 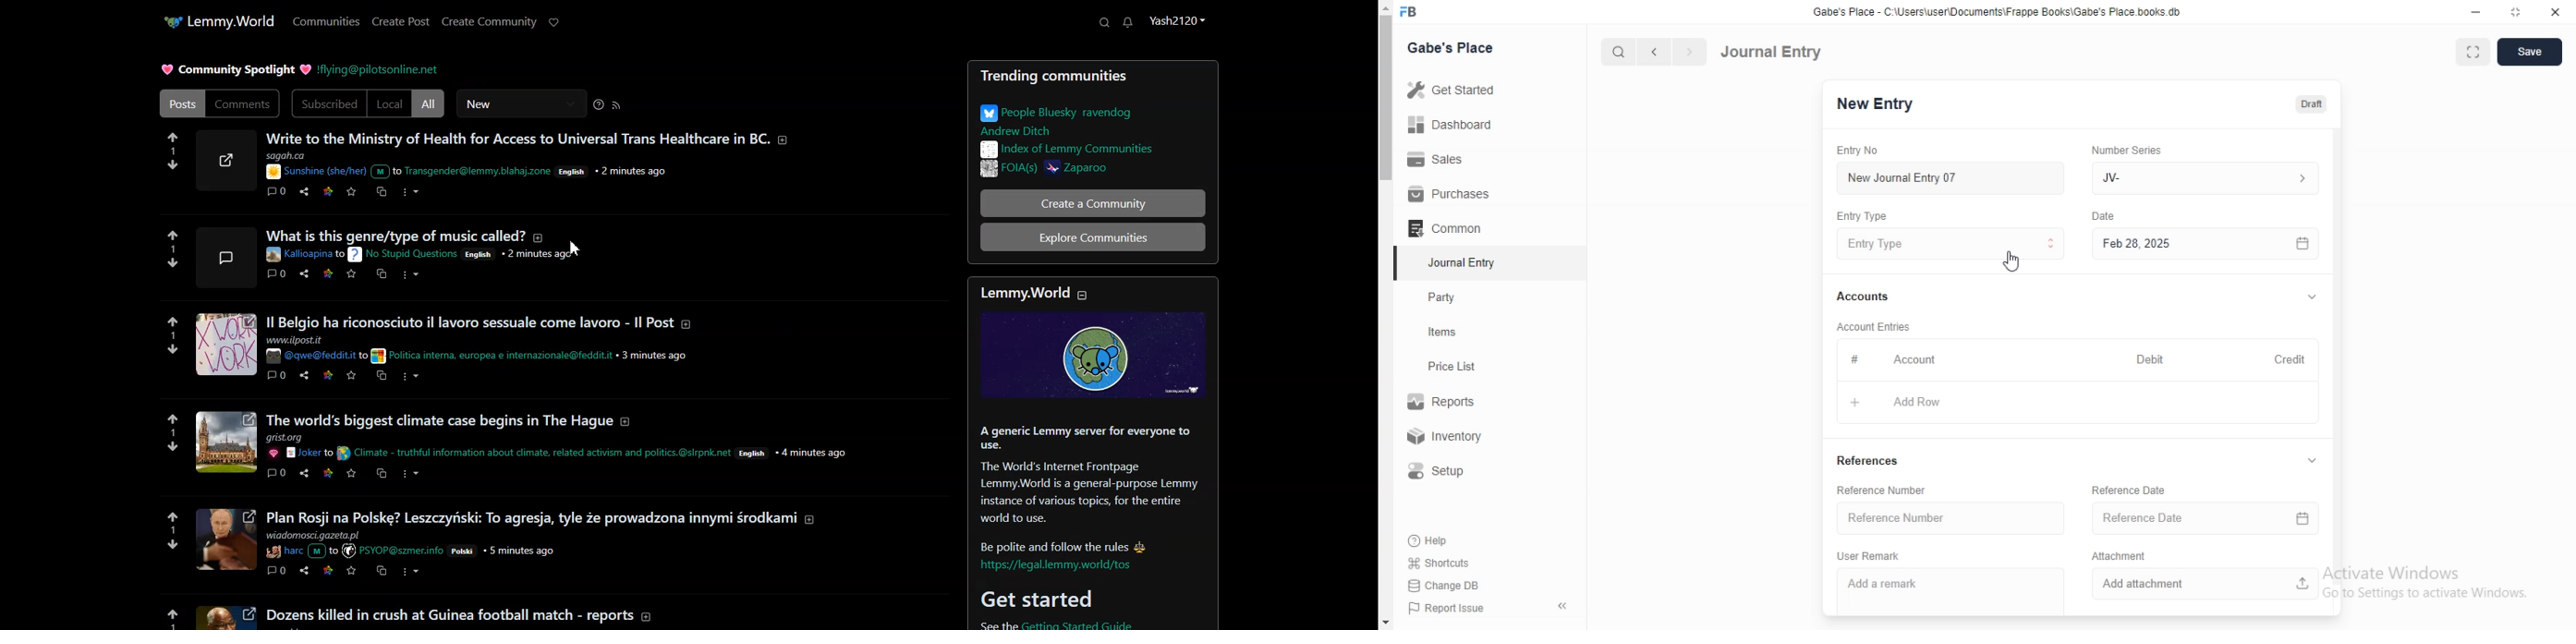 What do you see at coordinates (1653, 52) in the screenshot?
I see `backward` at bounding box center [1653, 52].